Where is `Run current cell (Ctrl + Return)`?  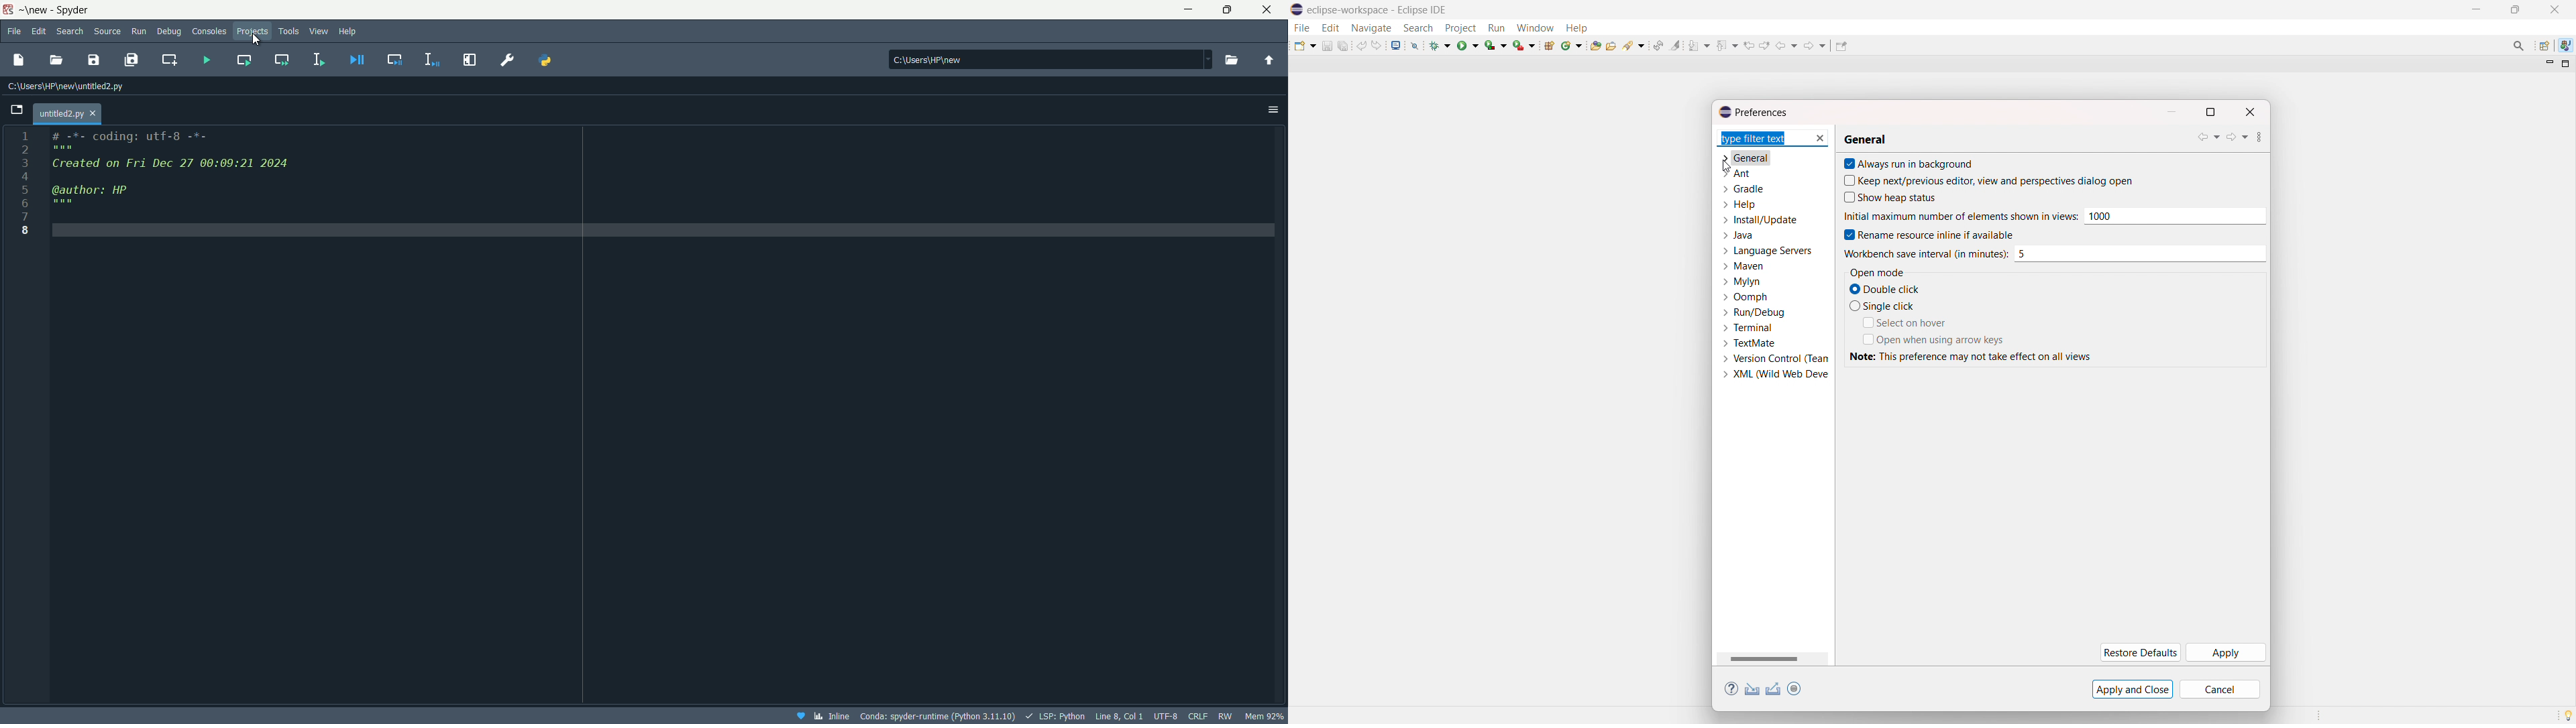 Run current cell (Ctrl + Return) is located at coordinates (243, 58).